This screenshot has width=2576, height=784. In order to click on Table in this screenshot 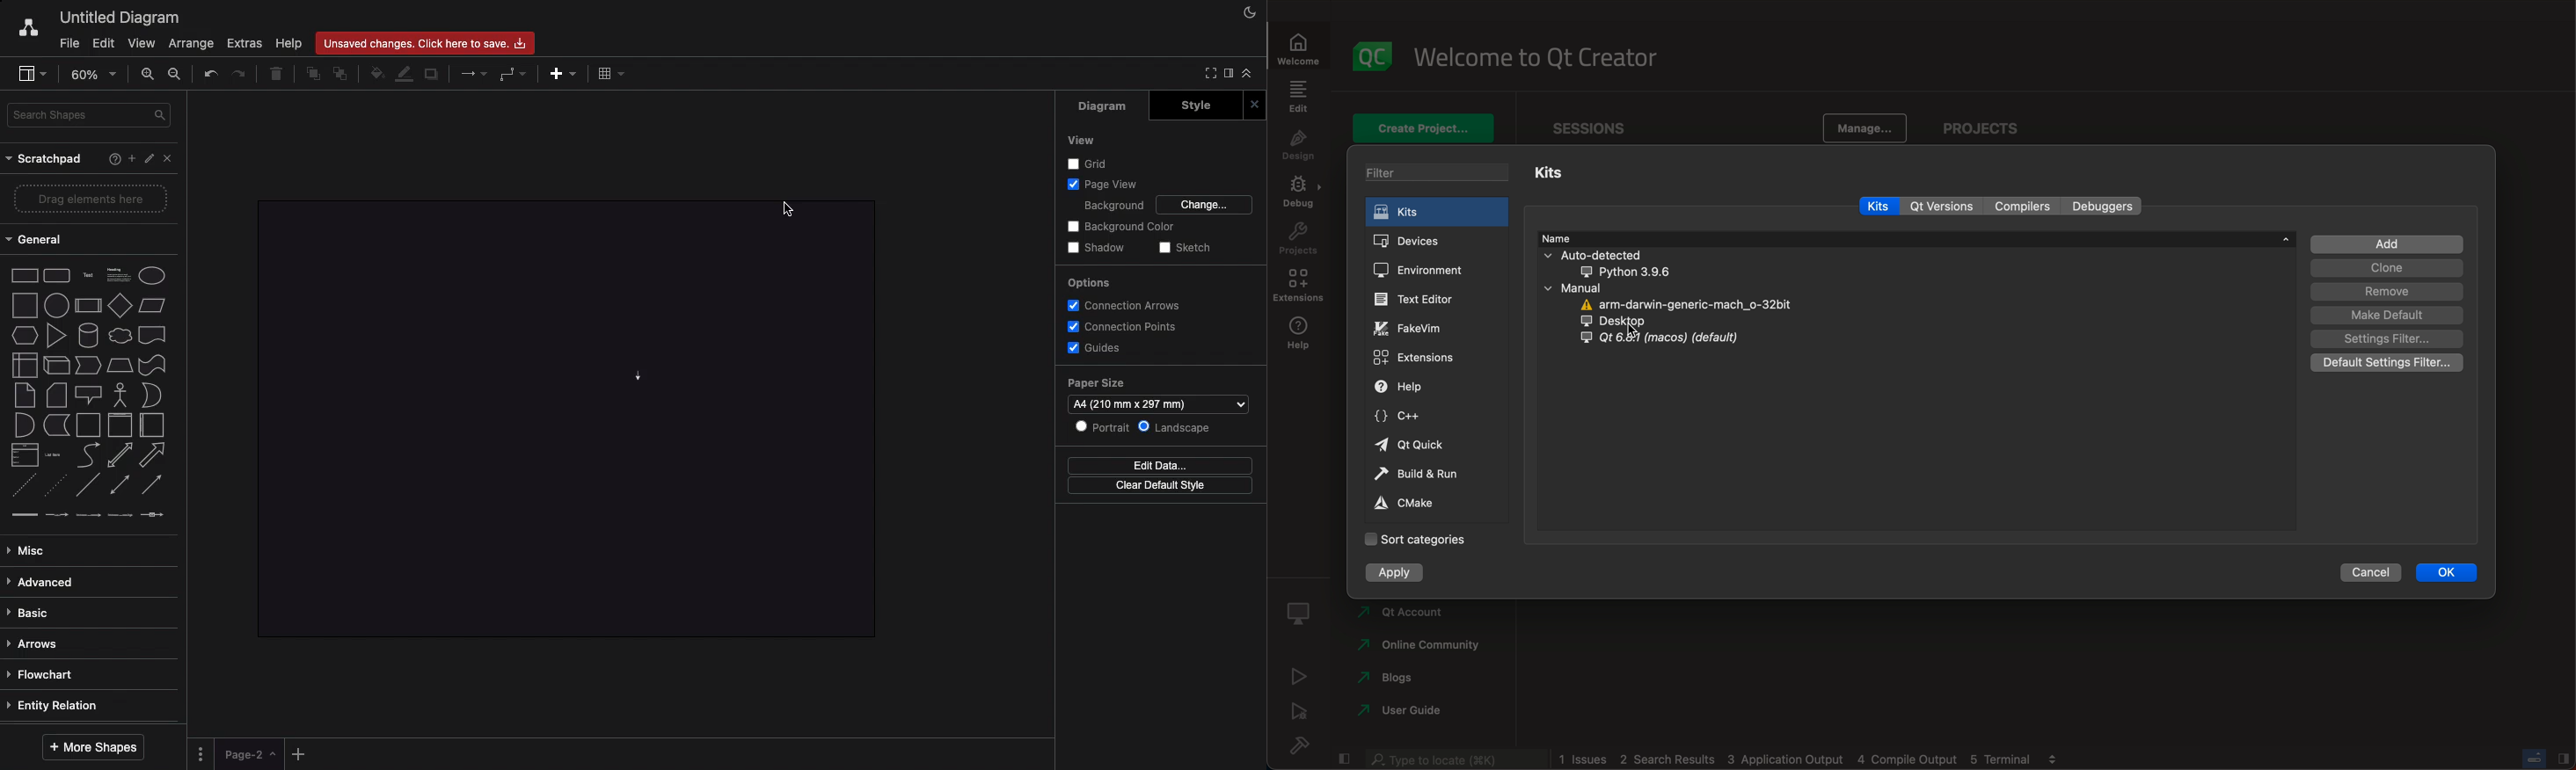, I will do `click(613, 73)`.